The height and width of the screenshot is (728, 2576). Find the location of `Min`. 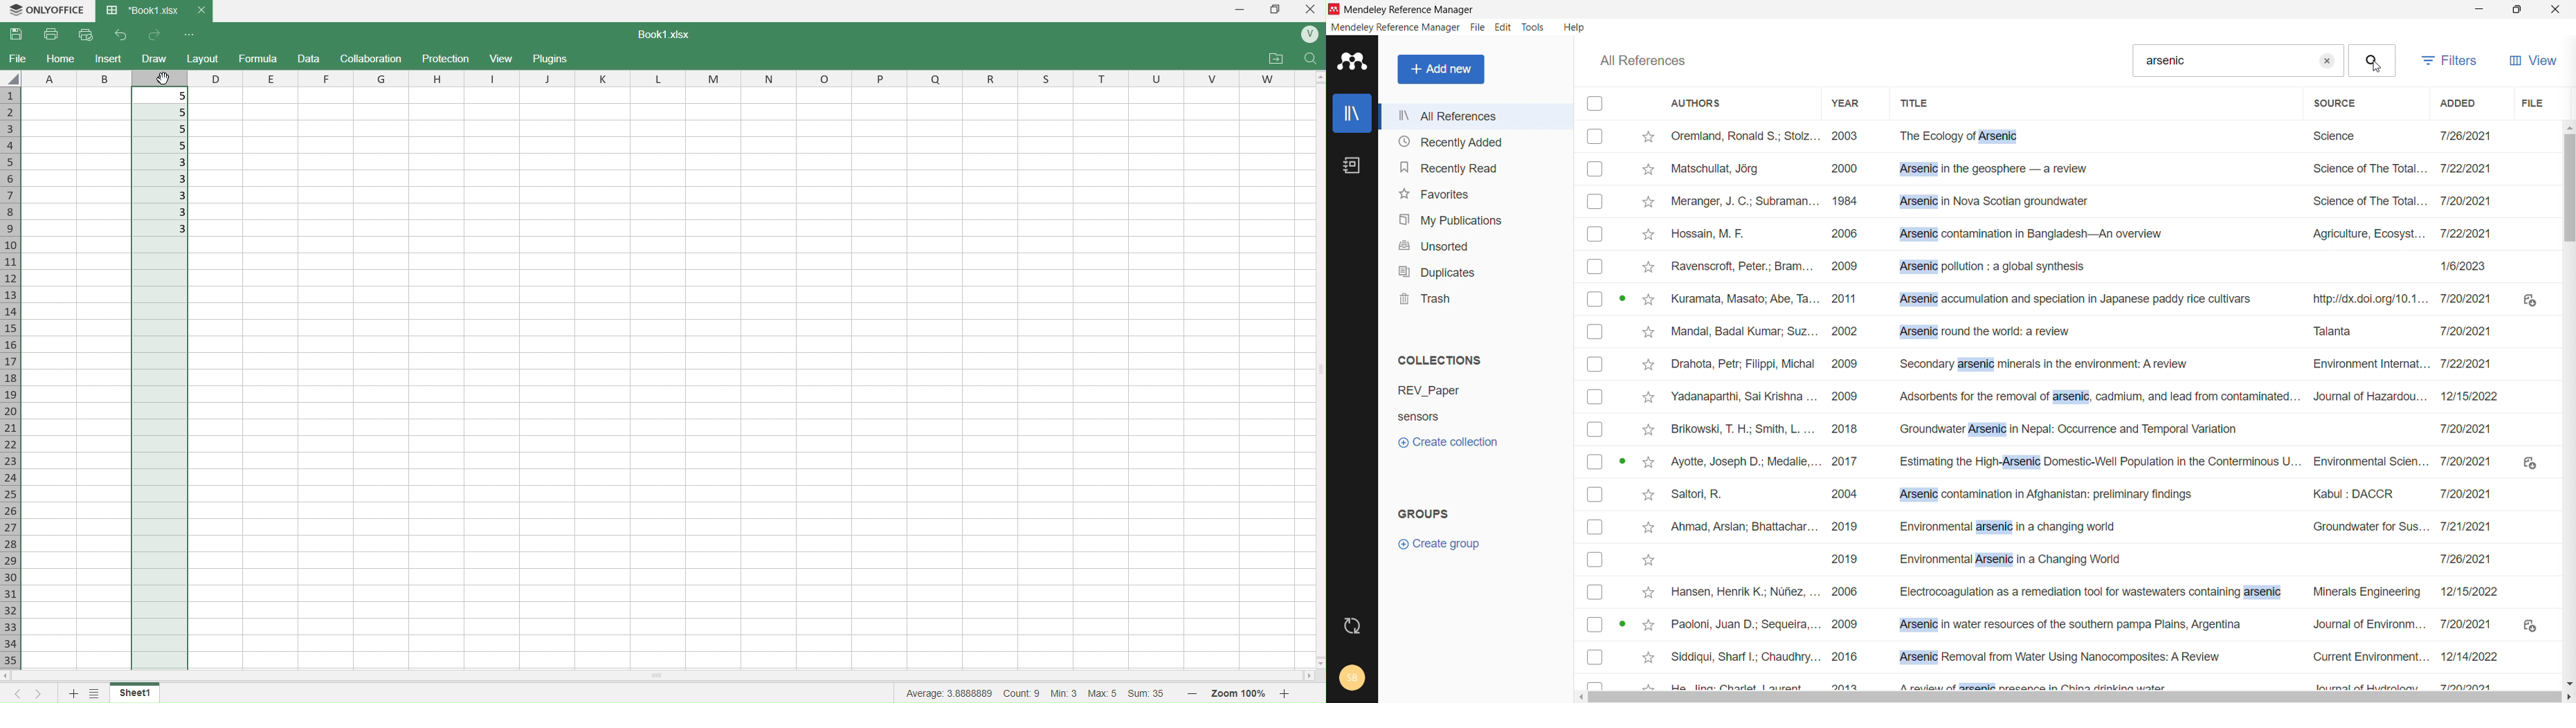

Min is located at coordinates (1064, 694).